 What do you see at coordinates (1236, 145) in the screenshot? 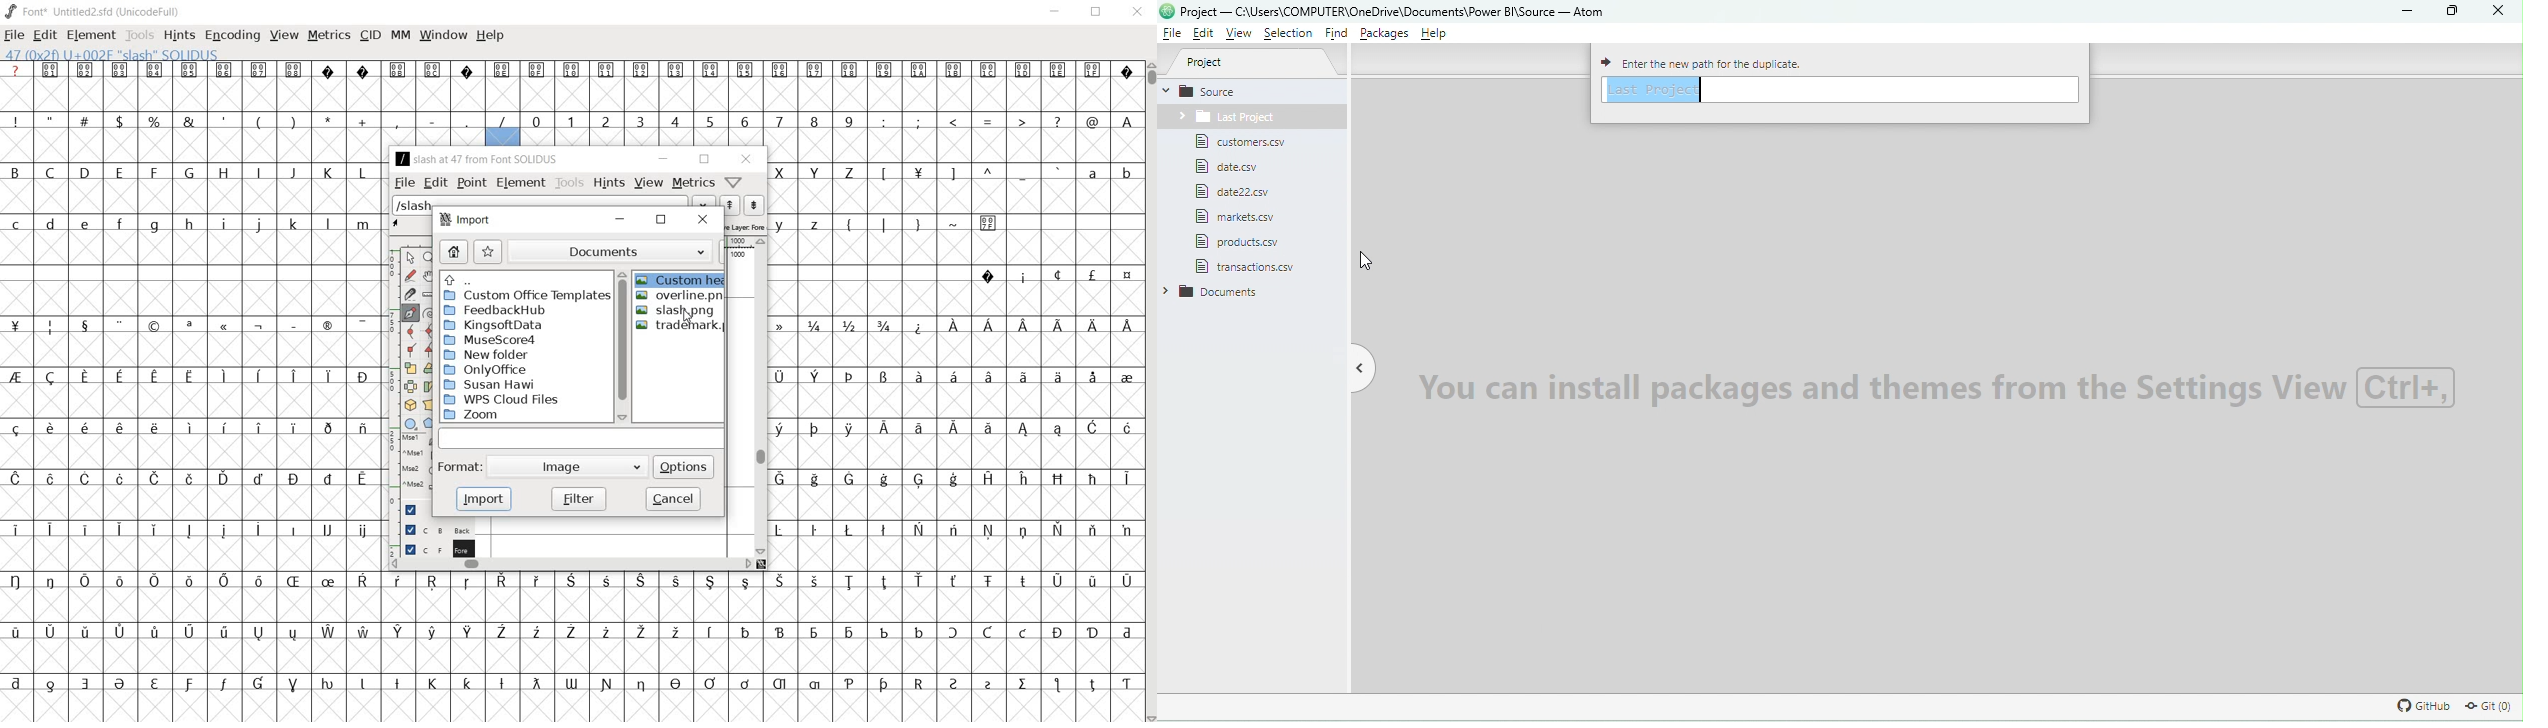
I see `File` at bounding box center [1236, 145].